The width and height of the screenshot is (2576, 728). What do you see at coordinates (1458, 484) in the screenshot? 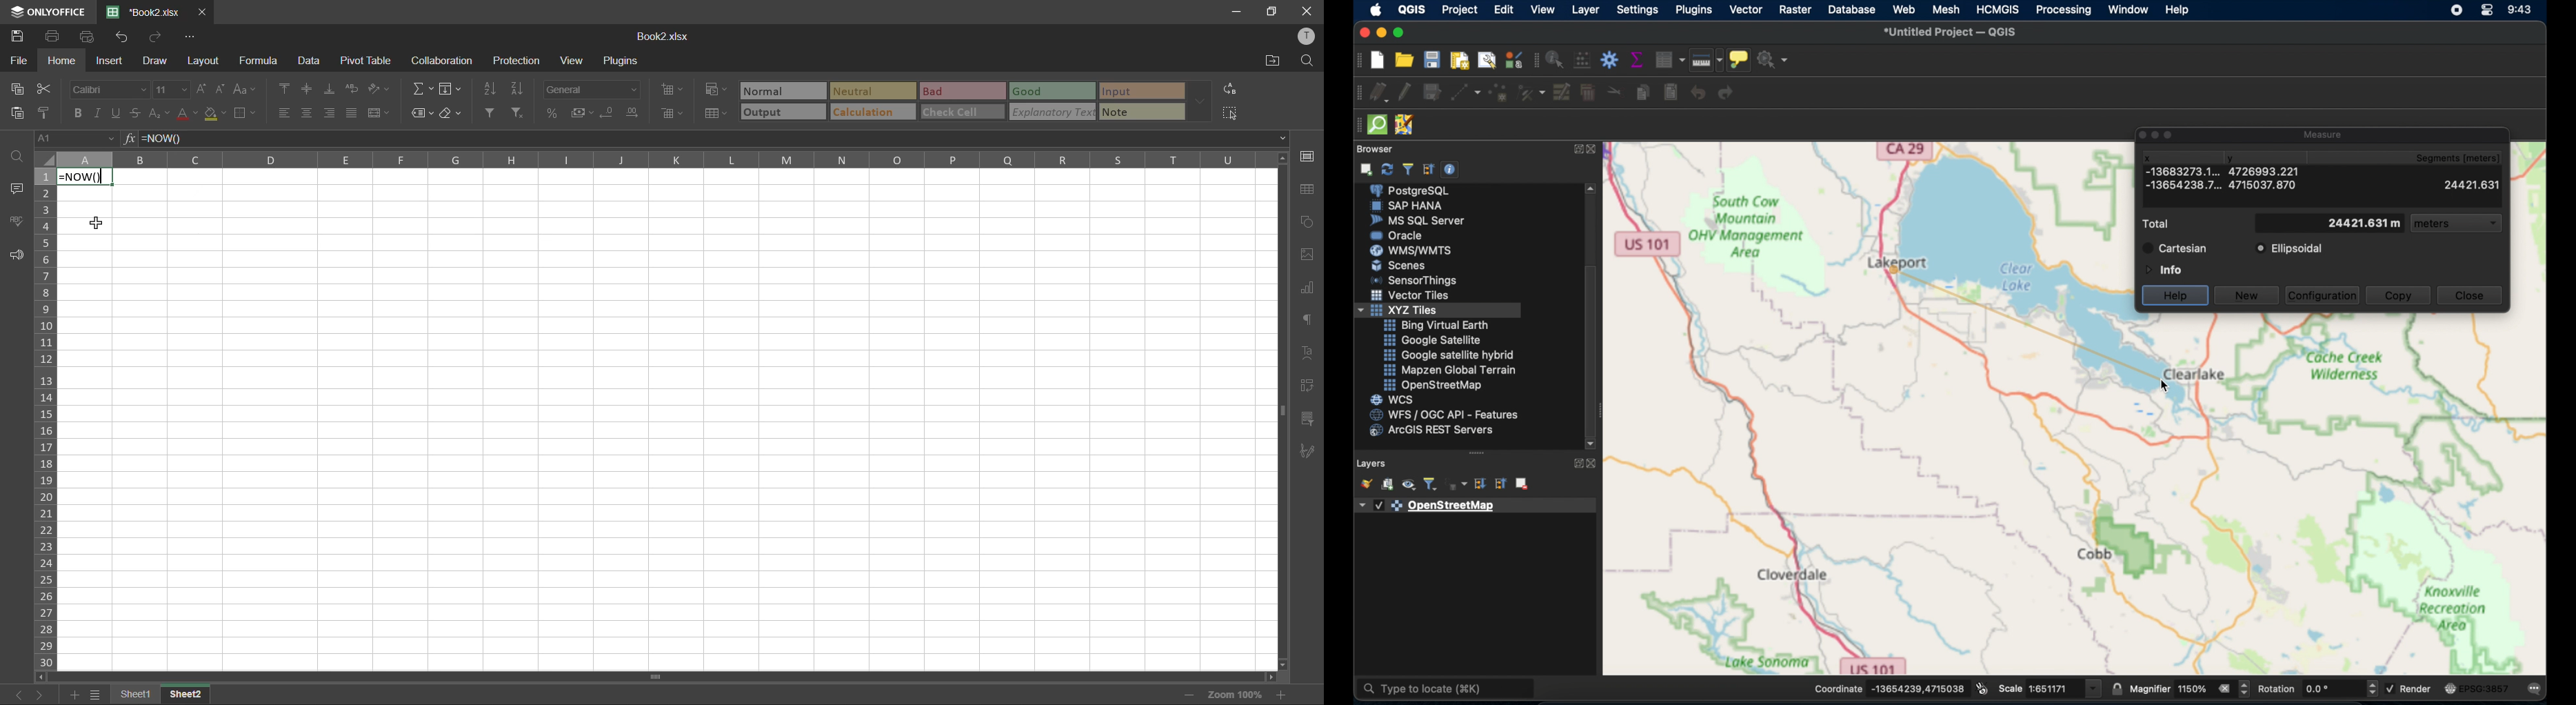
I see `filter legend by expression` at bounding box center [1458, 484].